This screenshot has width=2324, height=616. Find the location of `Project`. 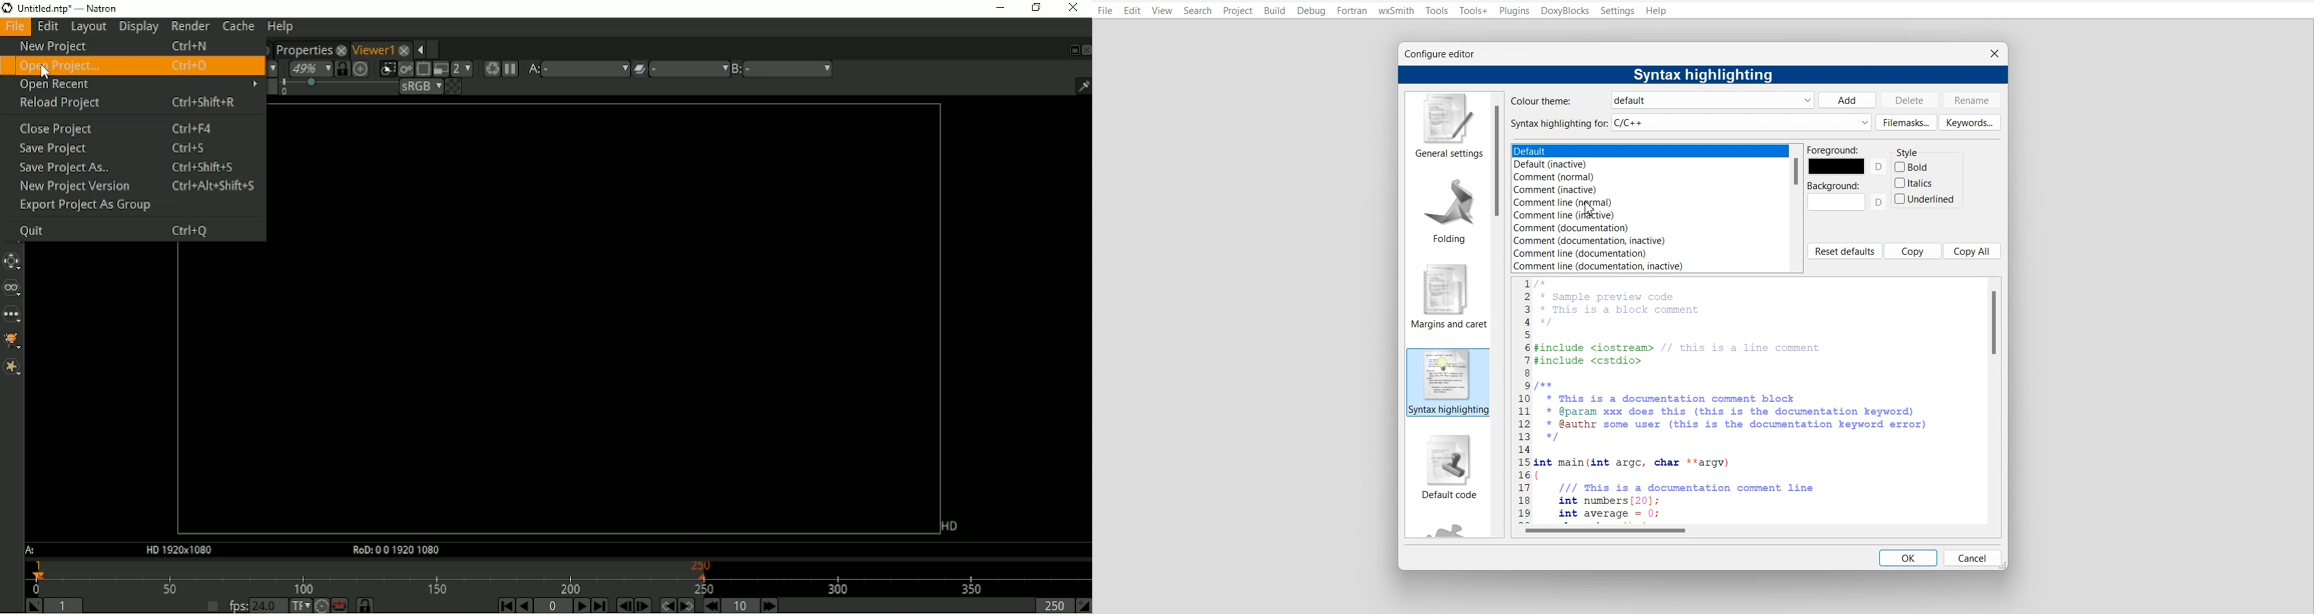

Project is located at coordinates (1239, 10).